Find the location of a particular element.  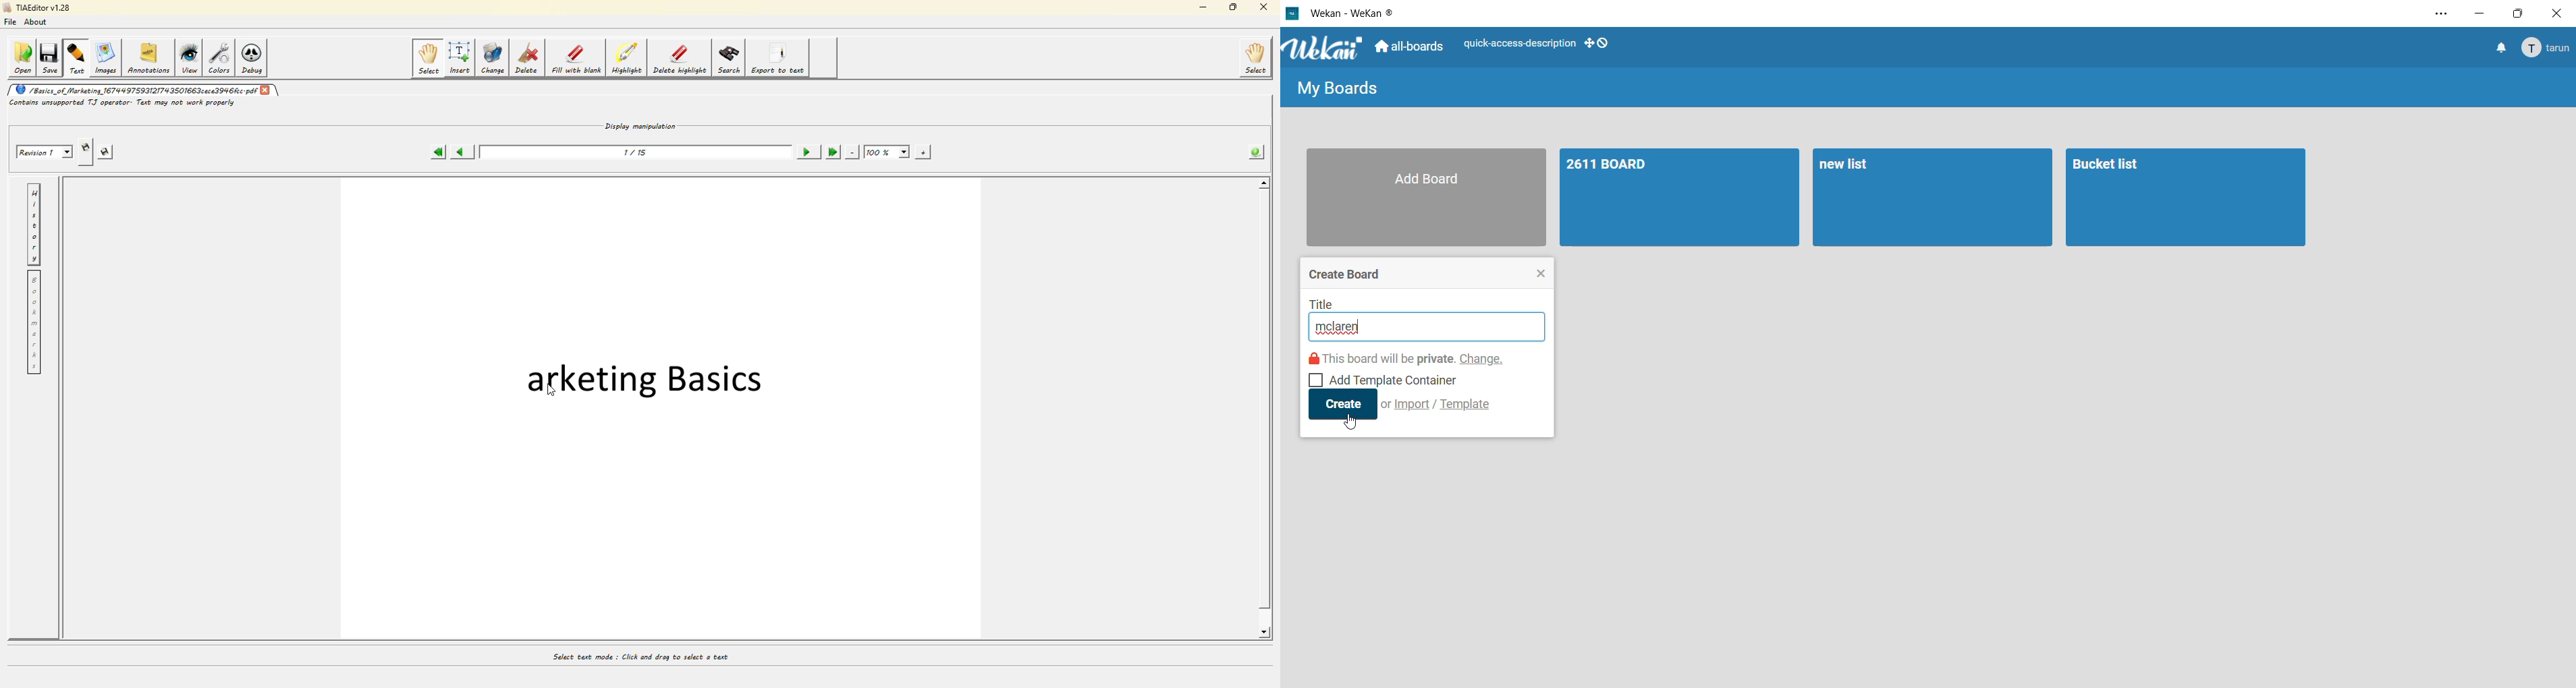

create is located at coordinates (1342, 405).